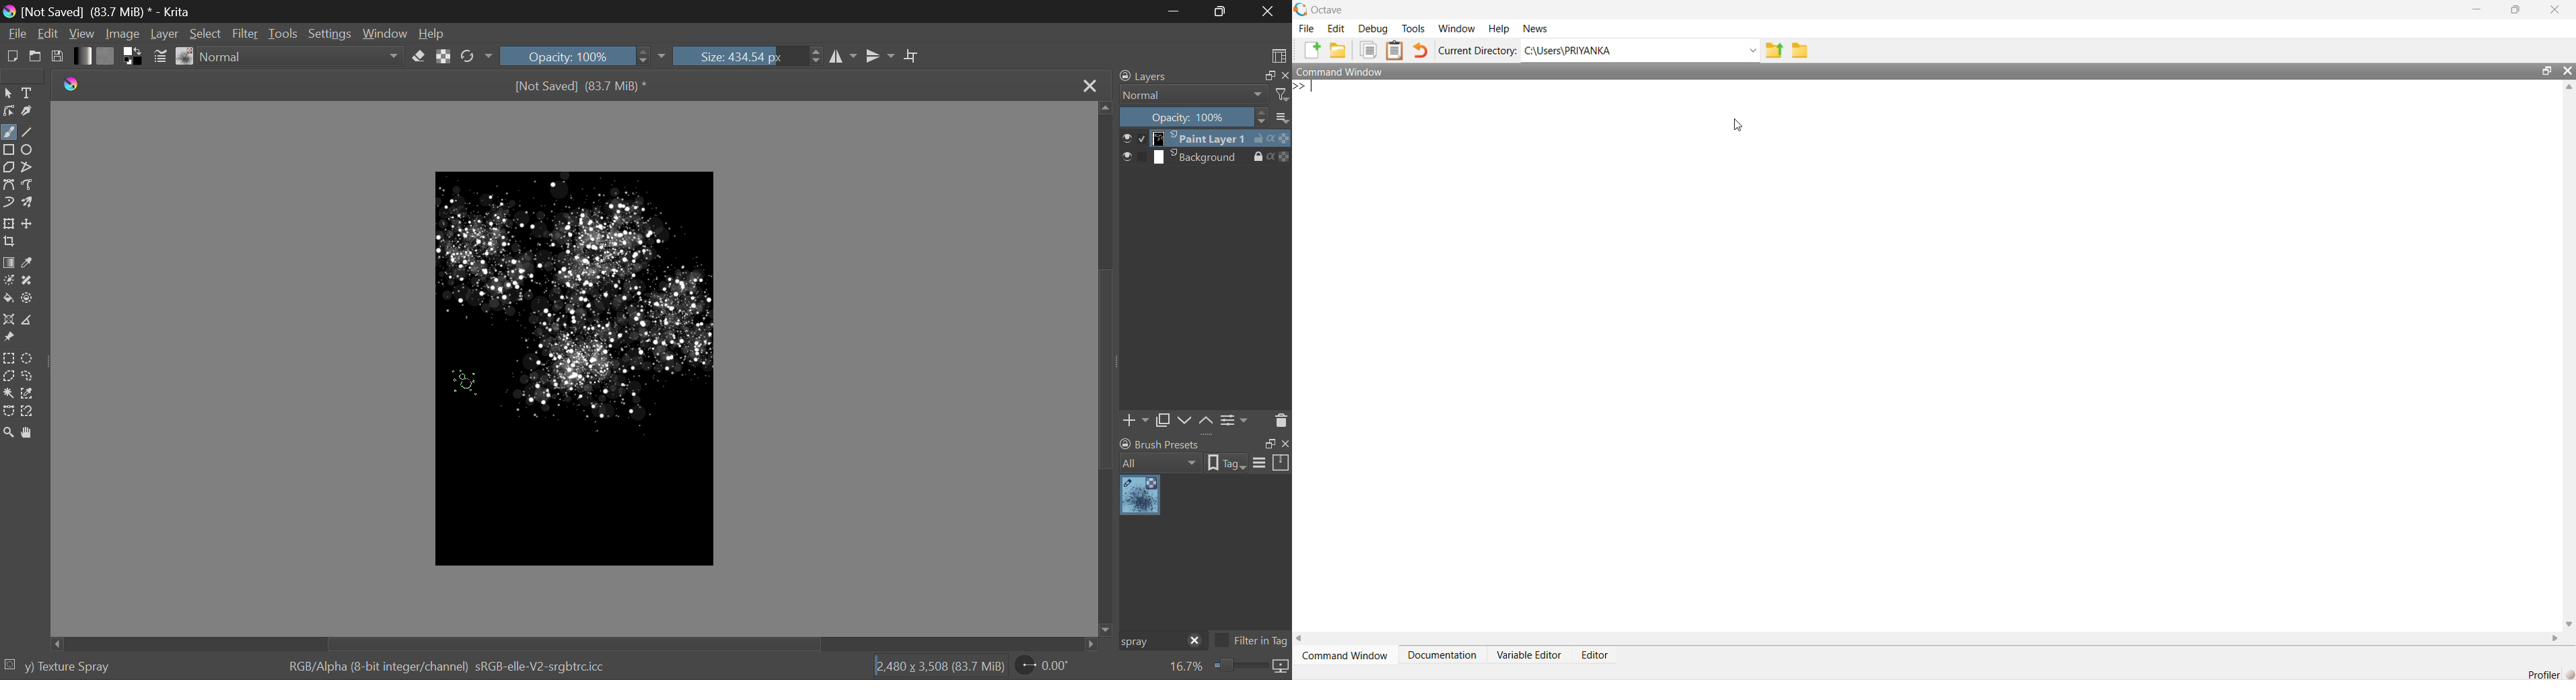 The image size is (2576, 700). I want to click on Ellipses, so click(29, 151).